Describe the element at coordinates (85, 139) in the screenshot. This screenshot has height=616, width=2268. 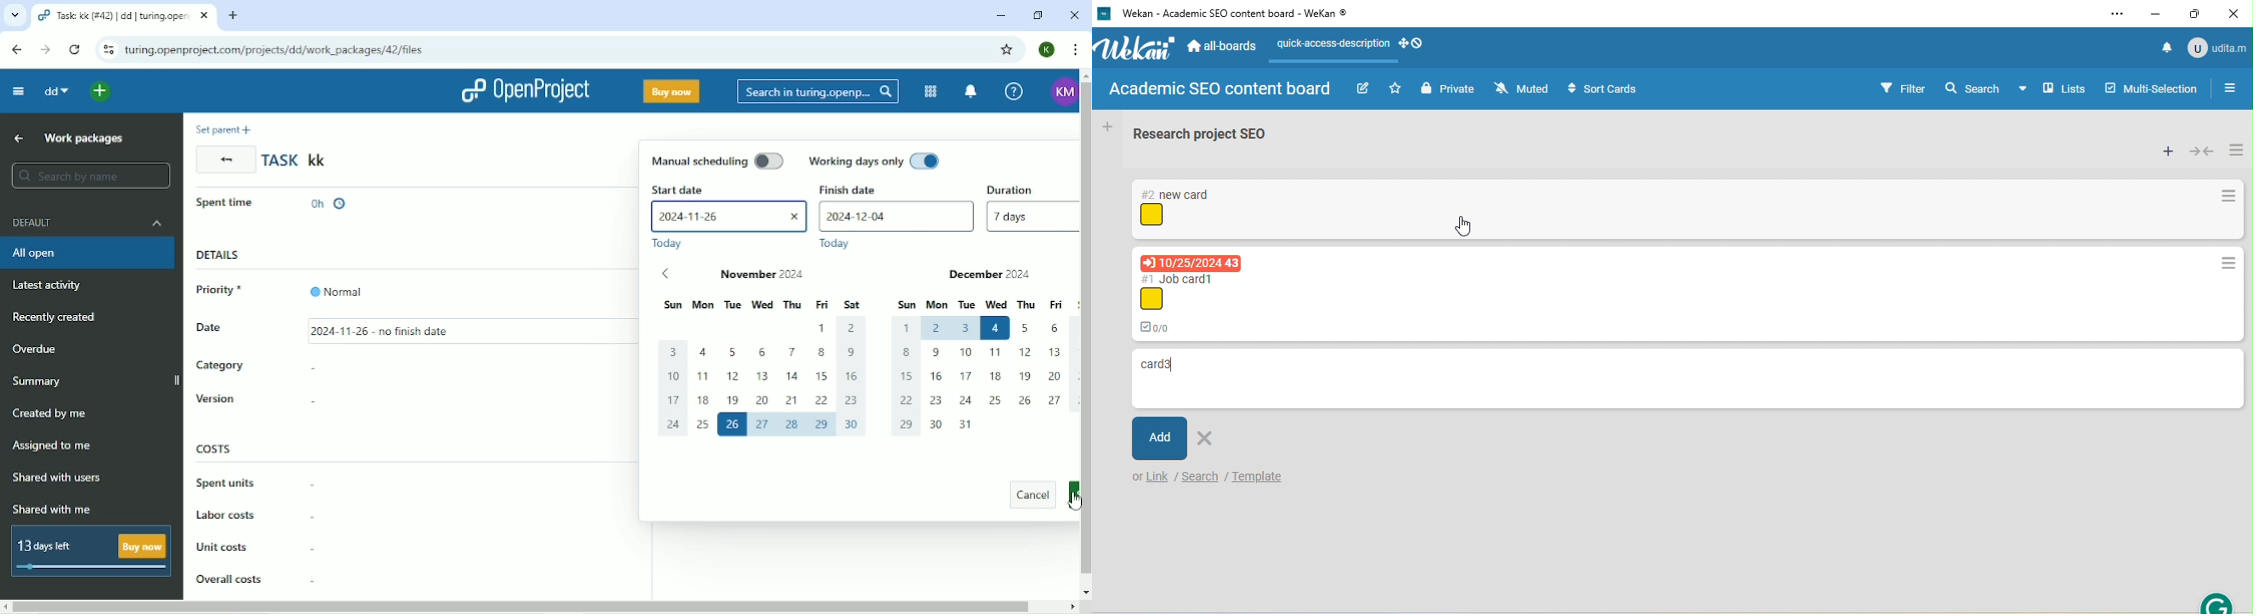
I see `Work packages` at that location.